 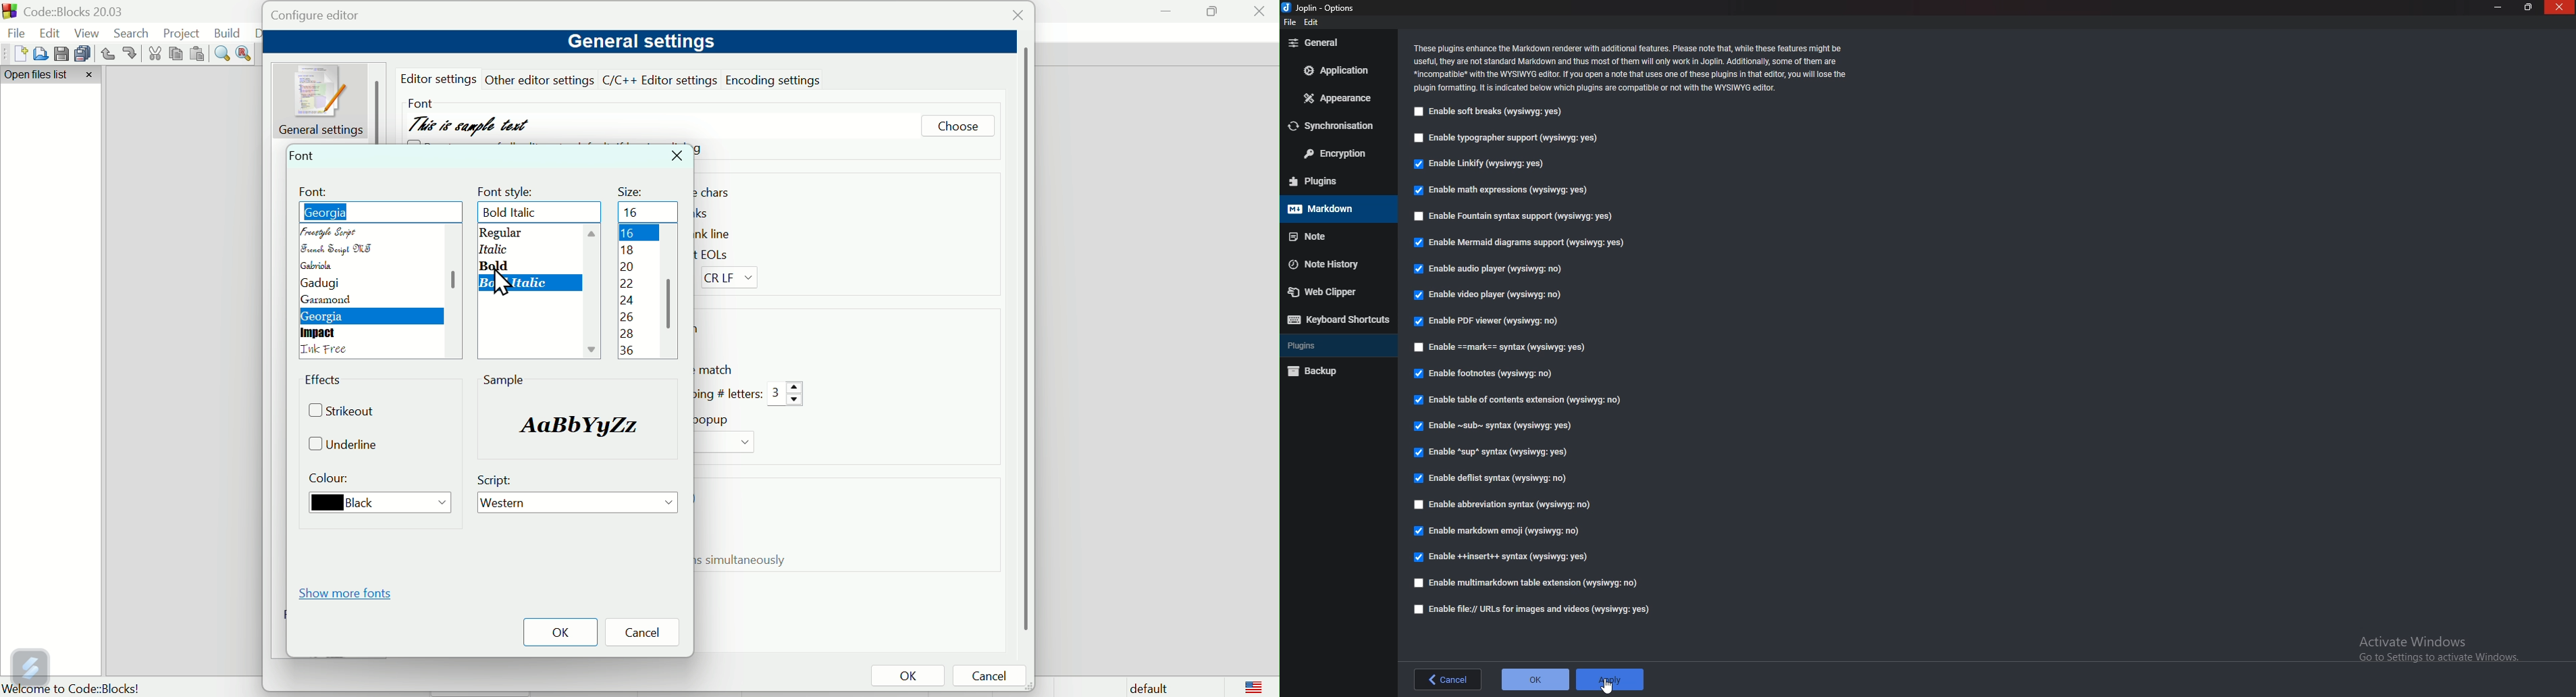 I want to click on Enable mermaid diagrams, so click(x=1523, y=242).